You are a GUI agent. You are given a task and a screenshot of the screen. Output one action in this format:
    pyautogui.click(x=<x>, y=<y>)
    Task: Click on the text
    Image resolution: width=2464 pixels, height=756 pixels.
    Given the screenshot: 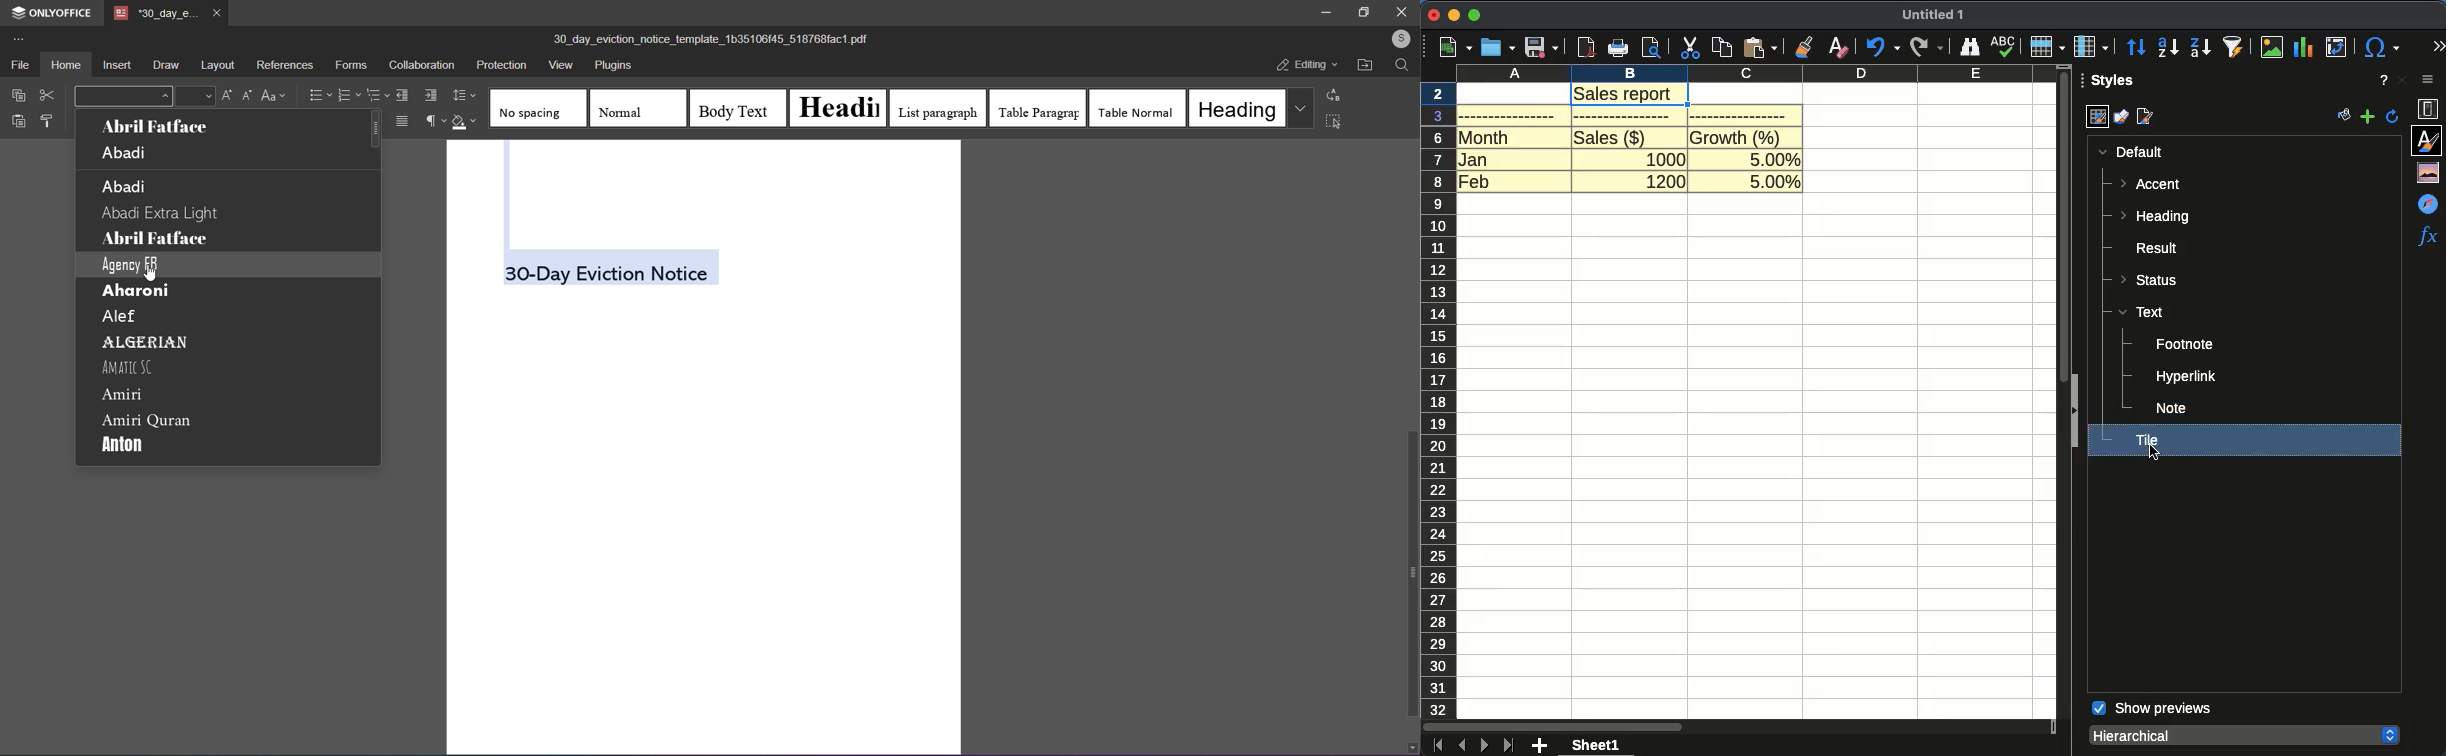 What is the action you would take?
    pyautogui.click(x=2141, y=311)
    